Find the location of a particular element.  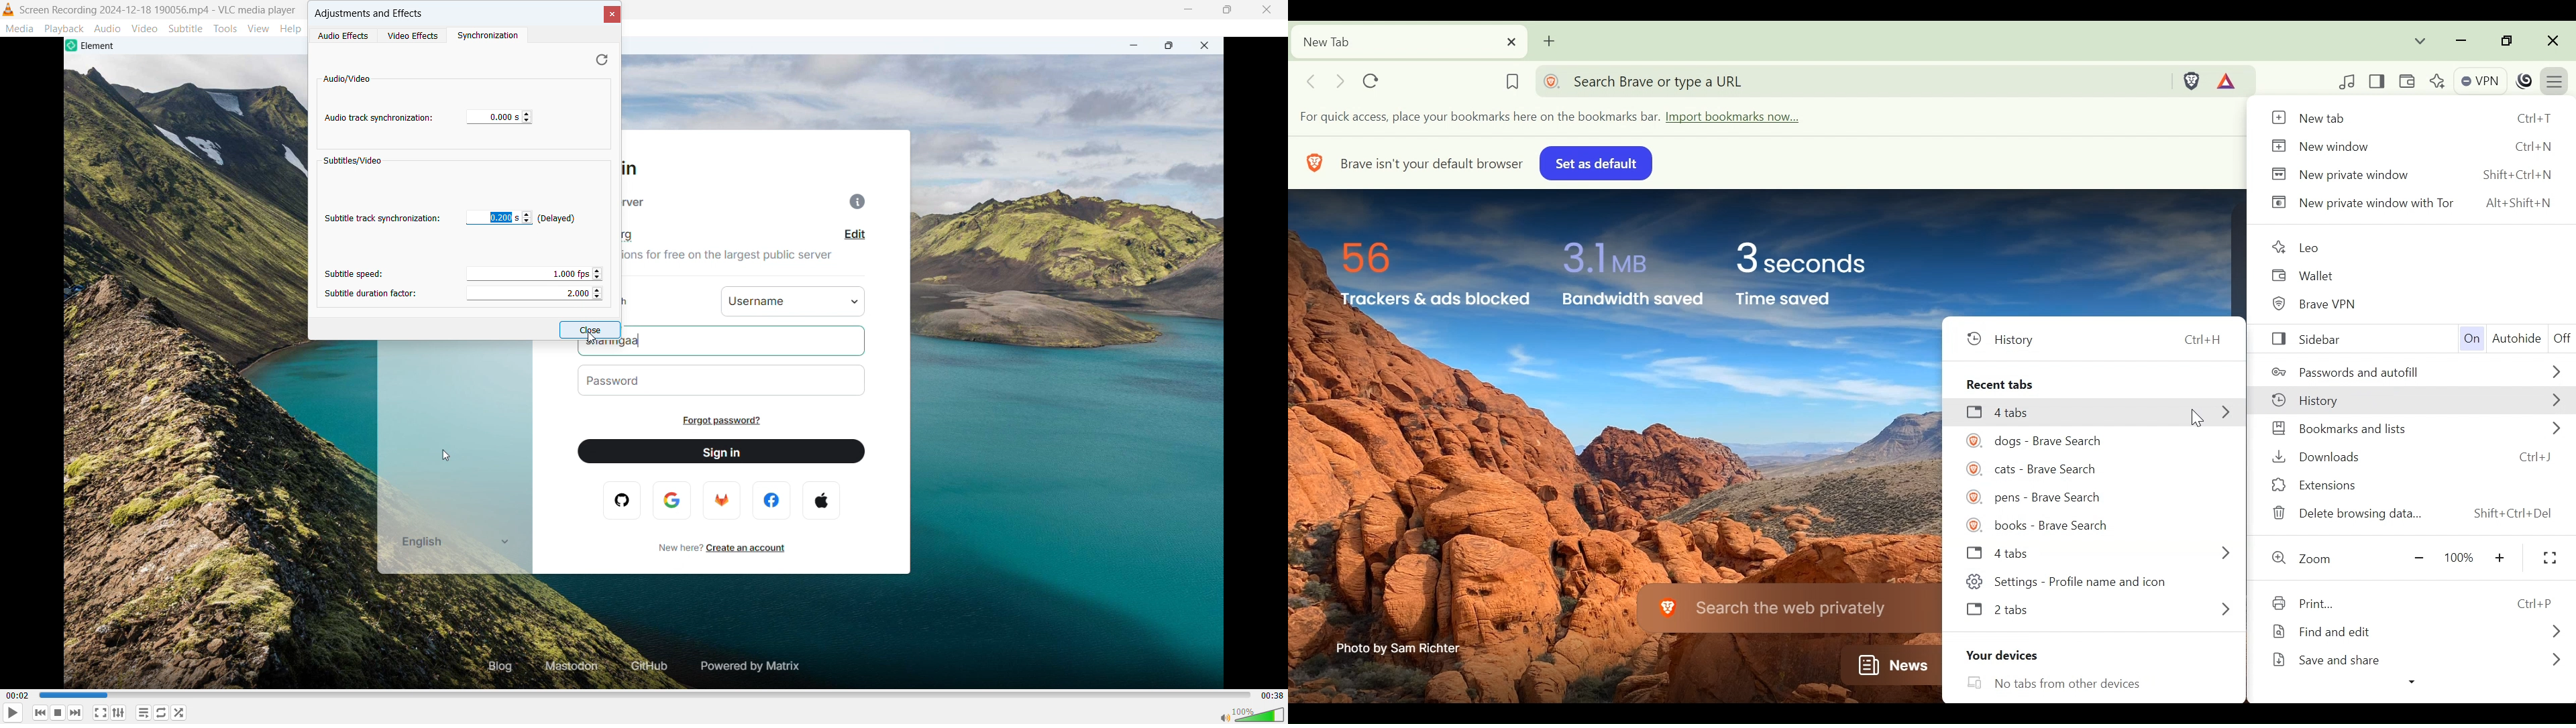

close is located at coordinates (589, 328).